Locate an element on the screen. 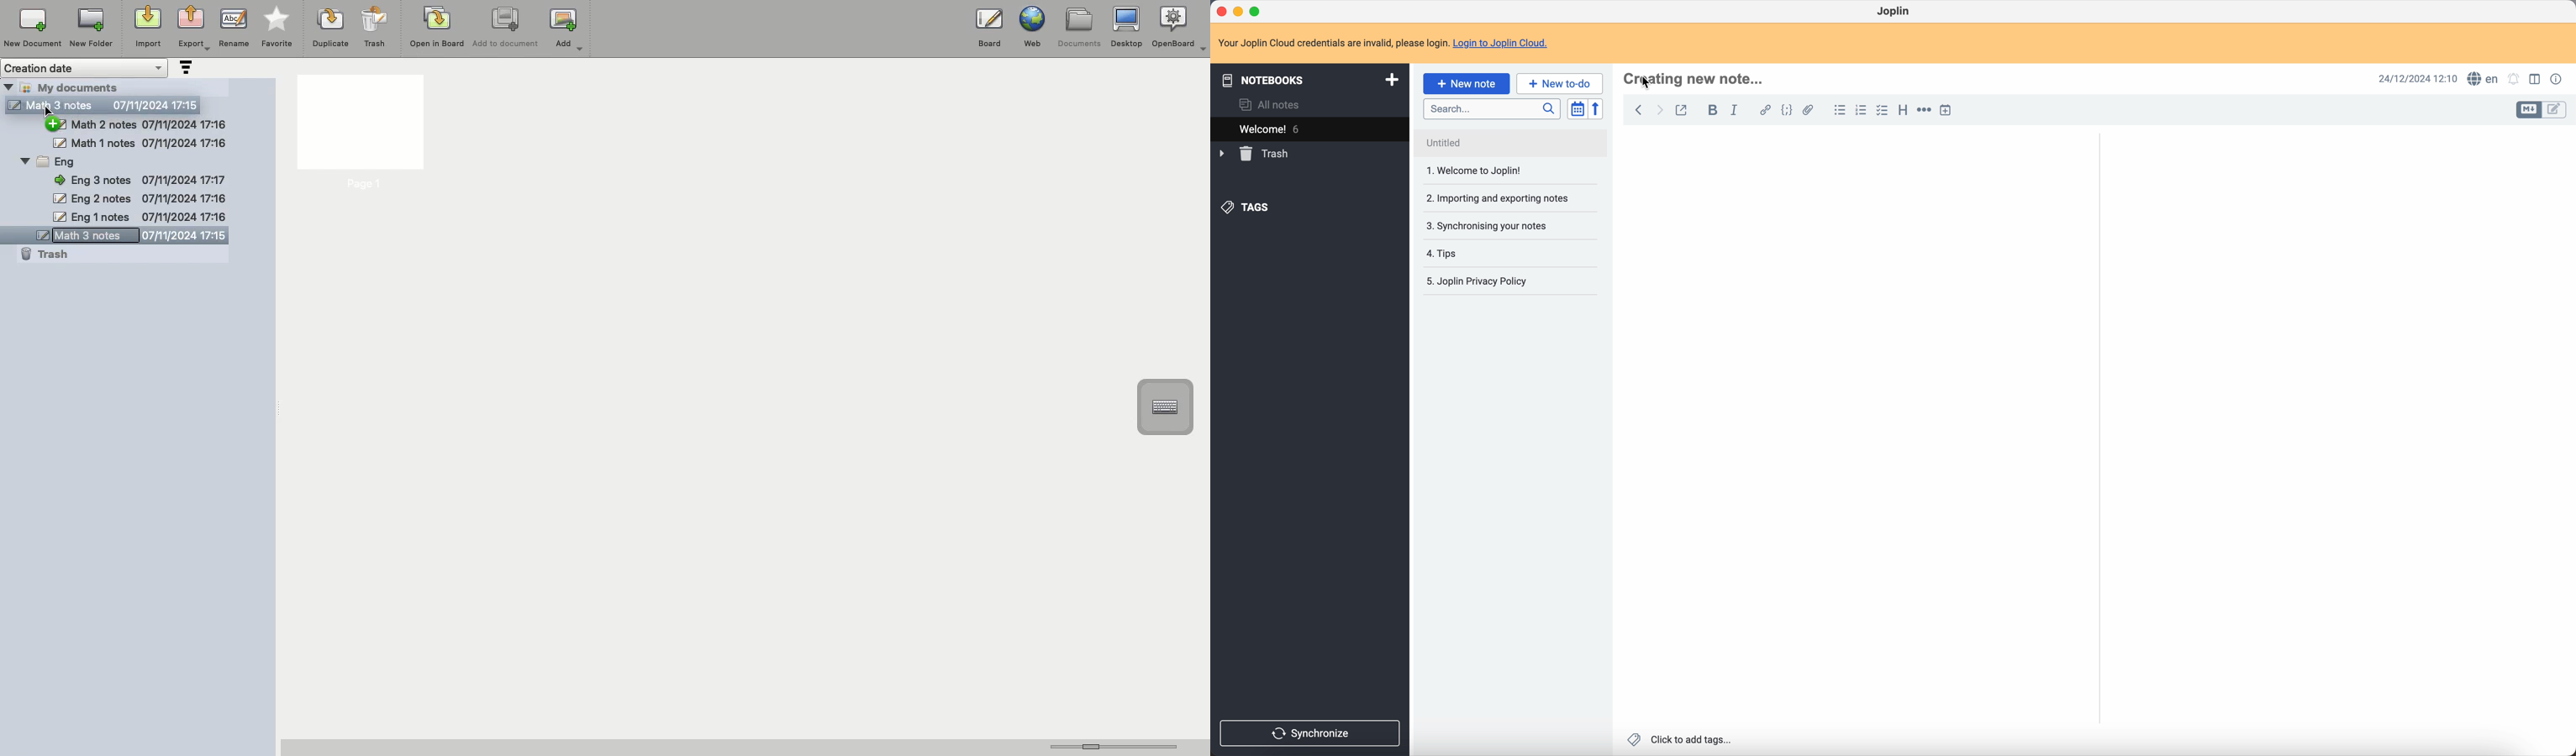 This screenshot has height=756, width=2576. reverse sort order is located at coordinates (1597, 109).